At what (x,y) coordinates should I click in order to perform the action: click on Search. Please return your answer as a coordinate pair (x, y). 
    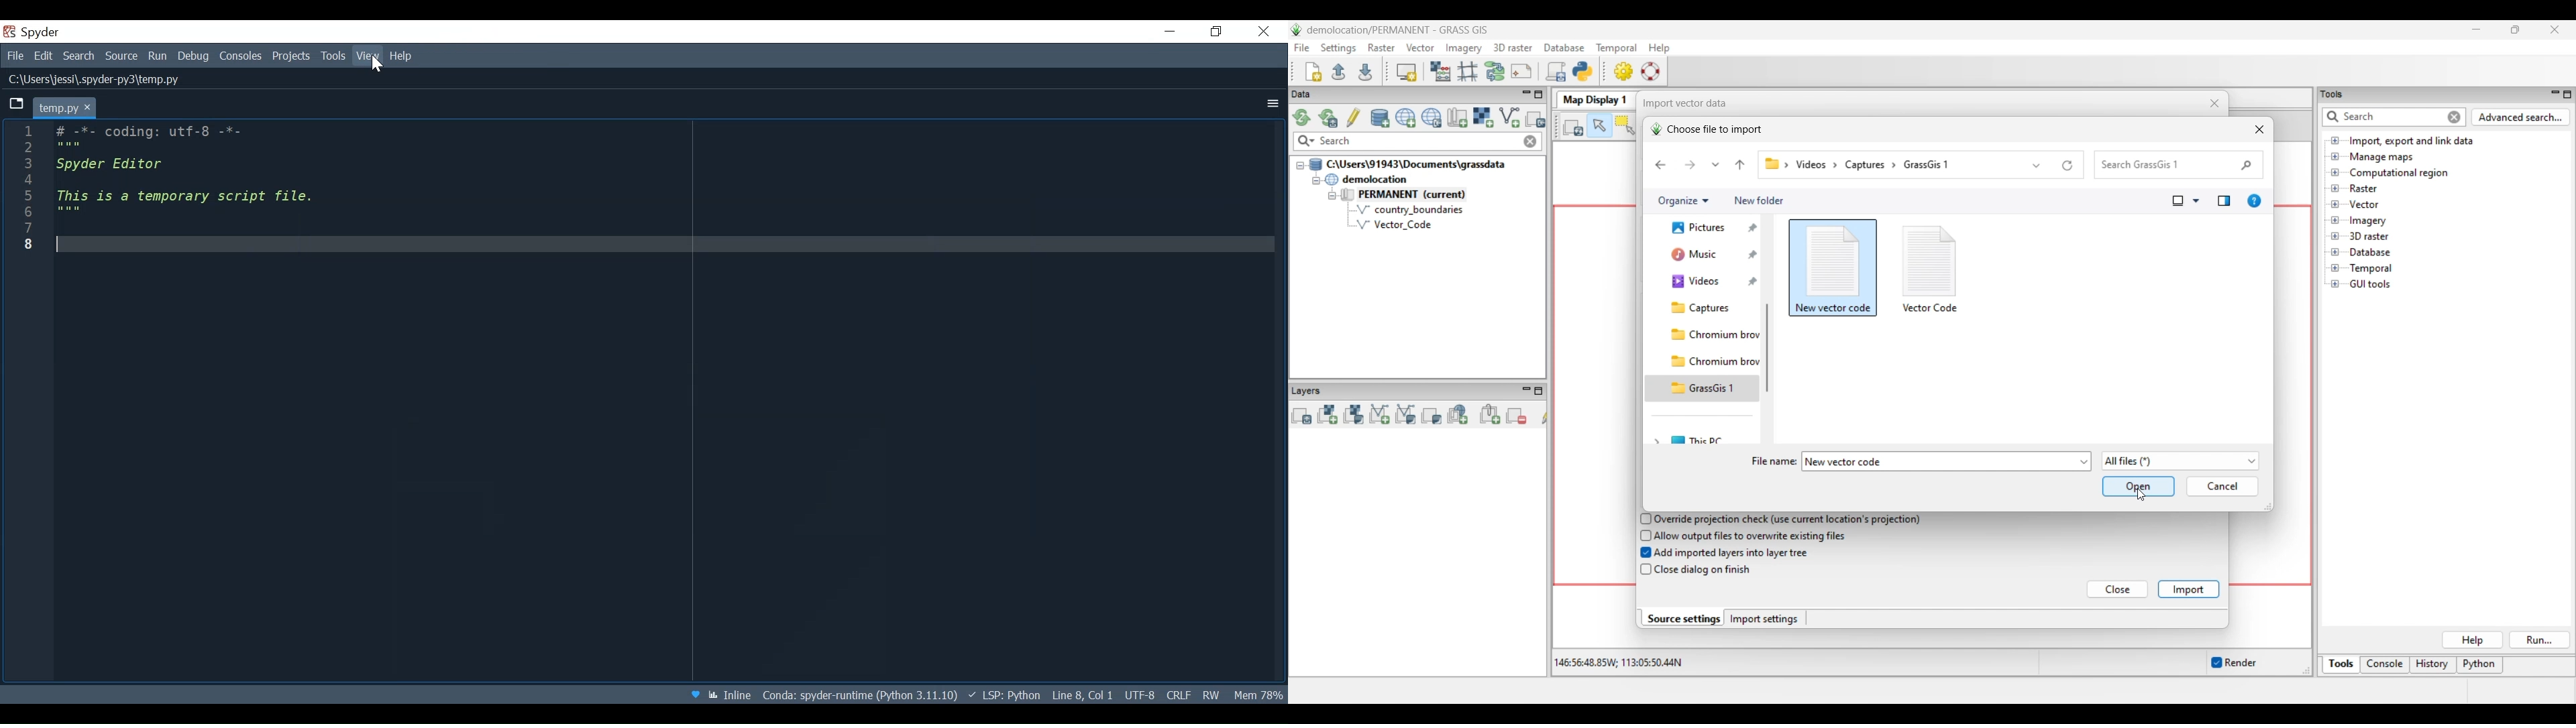
    Looking at the image, I should click on (79, 57).